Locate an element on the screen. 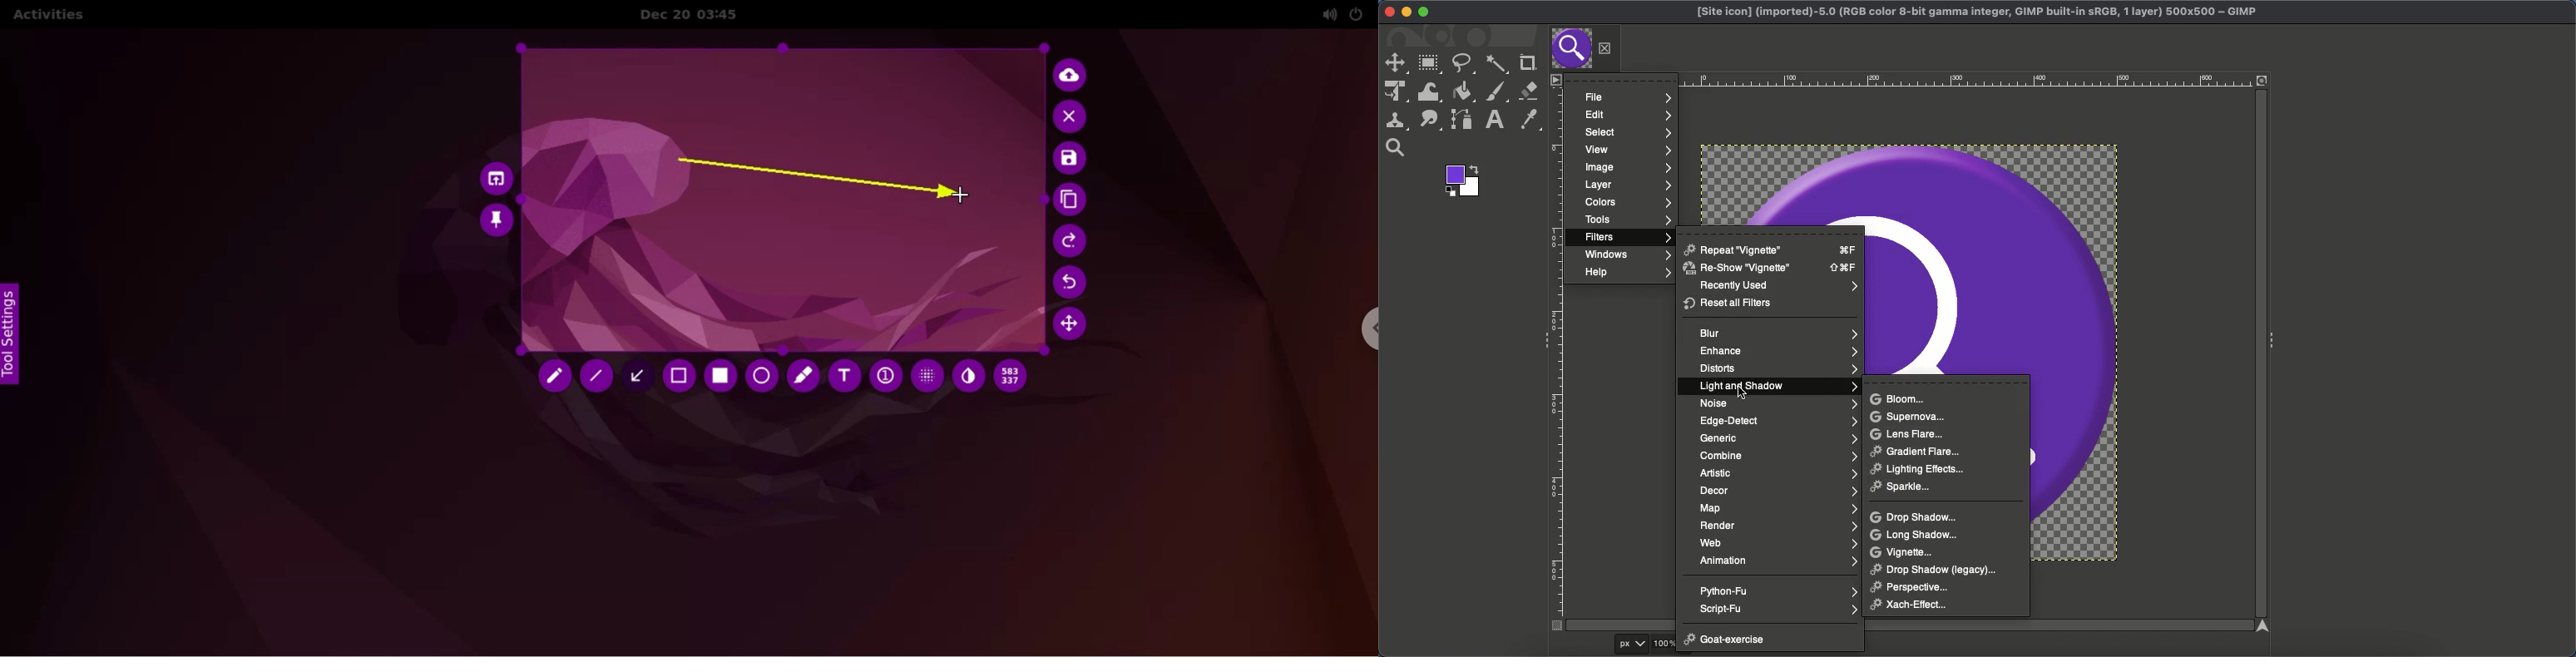 The height and width of the screenshot is (672, 2576). Recently used is located at coordinates (1777, 287).